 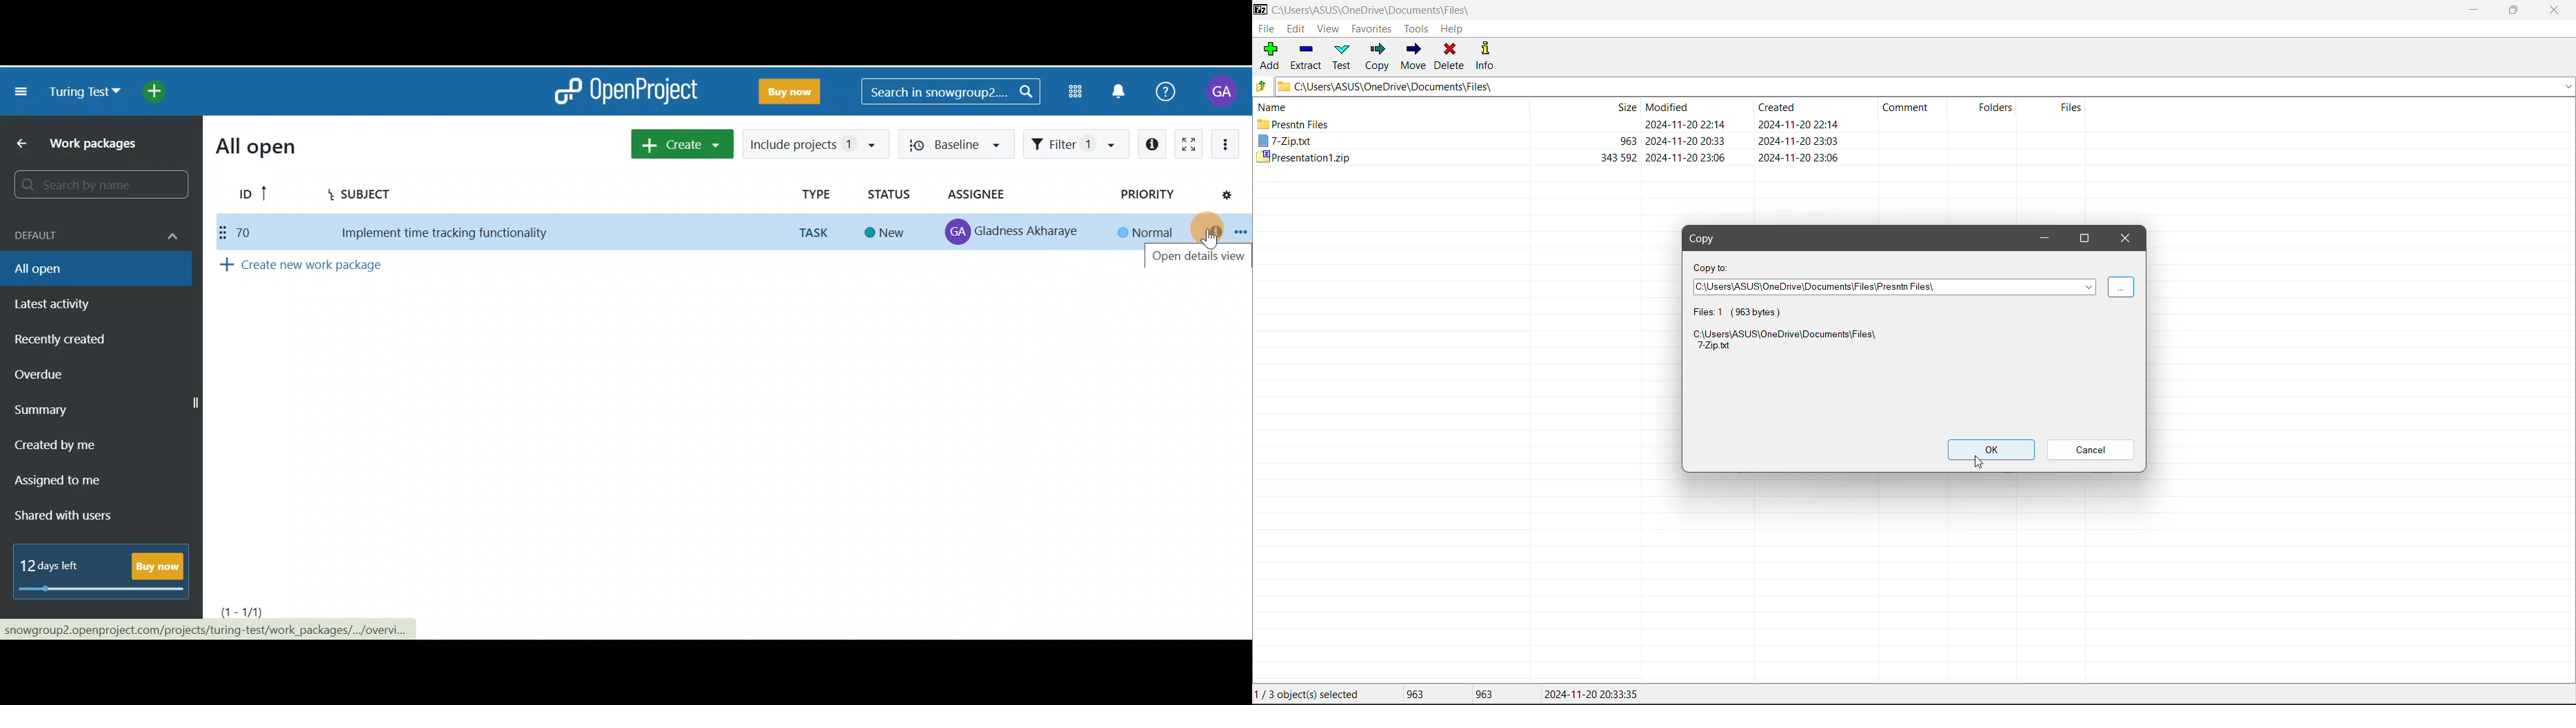 I want to click on Implement time tracking functionality, so click(x=459, y=233).